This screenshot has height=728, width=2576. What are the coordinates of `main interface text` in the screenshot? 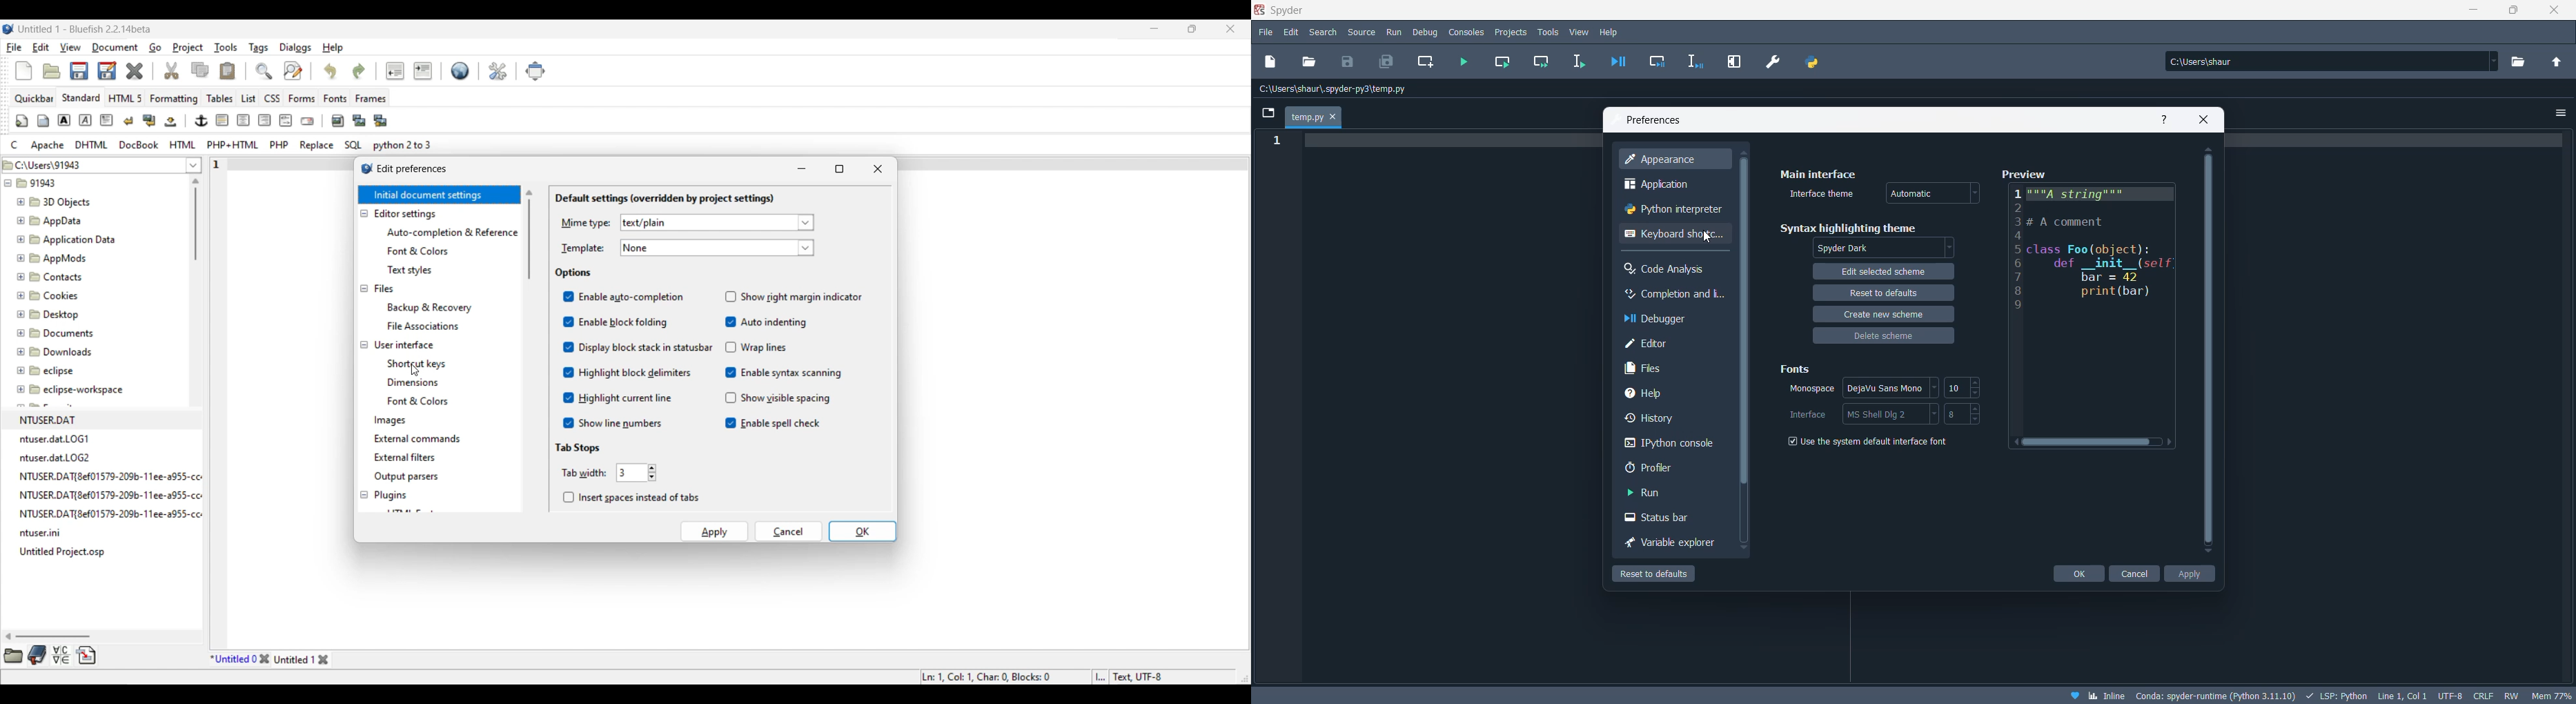 It's located at (1817, 175).